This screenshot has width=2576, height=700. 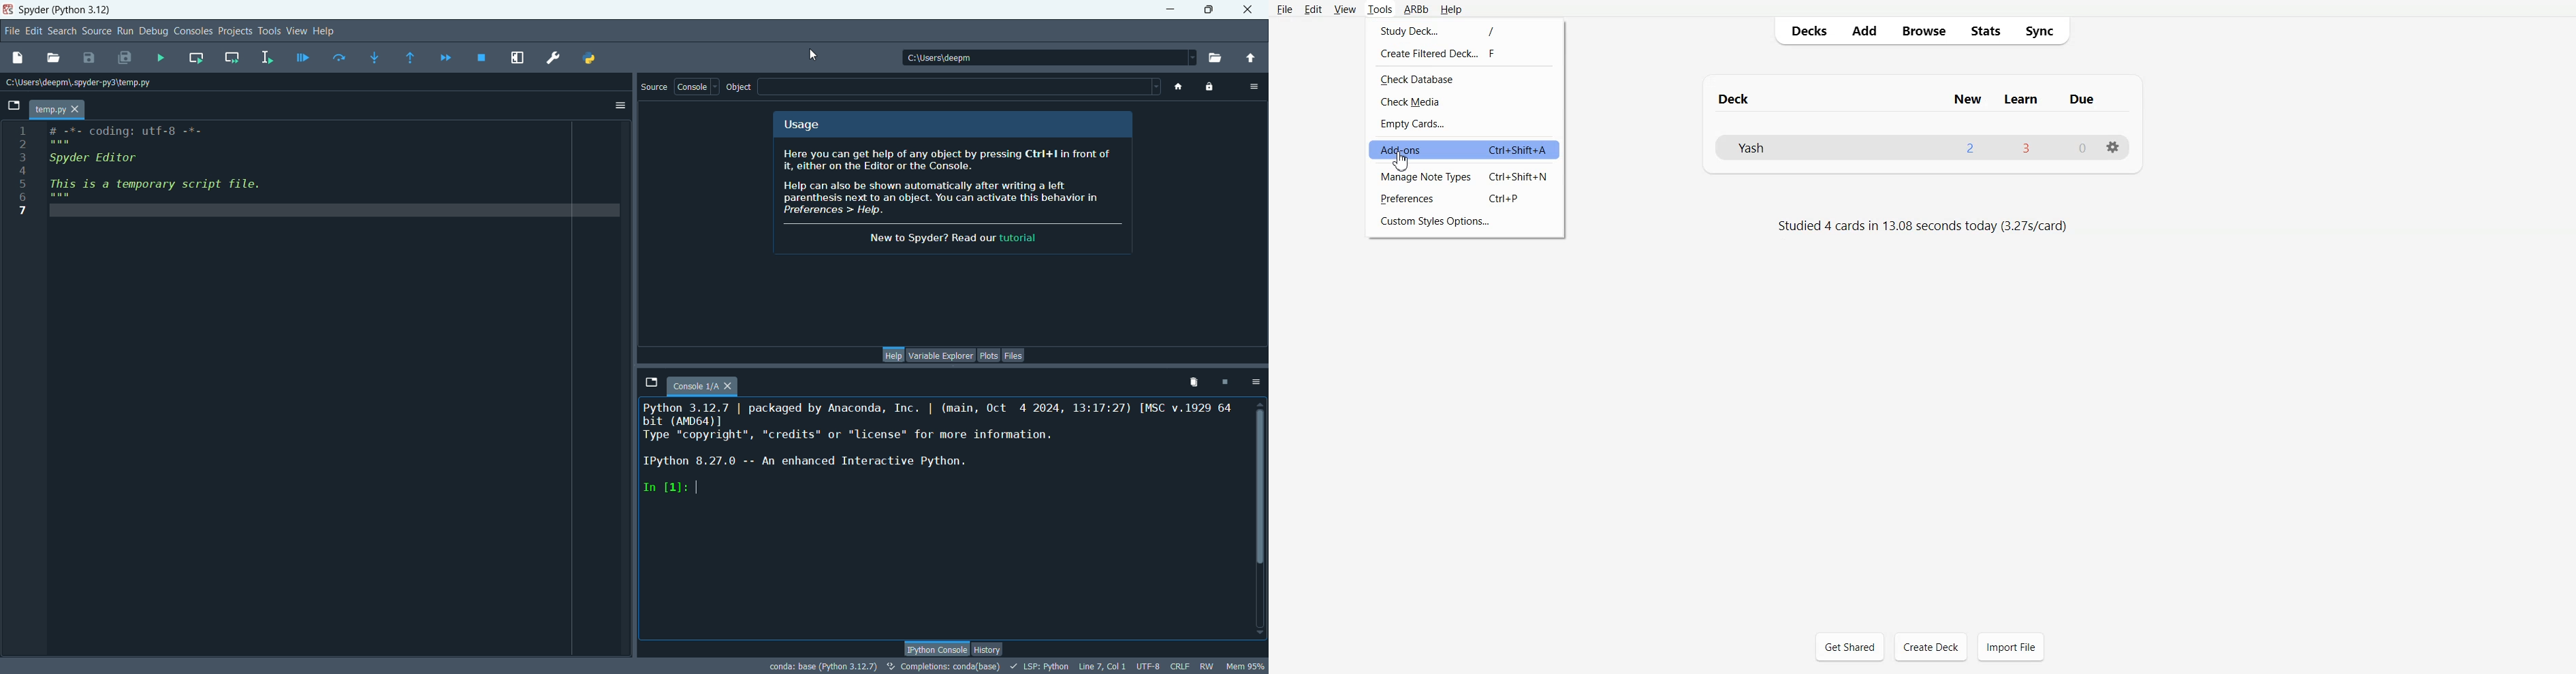 What do you see at coordinates (2011, 646) in the screenshot?
I see `Import File` at bounding box center [2011, 646].